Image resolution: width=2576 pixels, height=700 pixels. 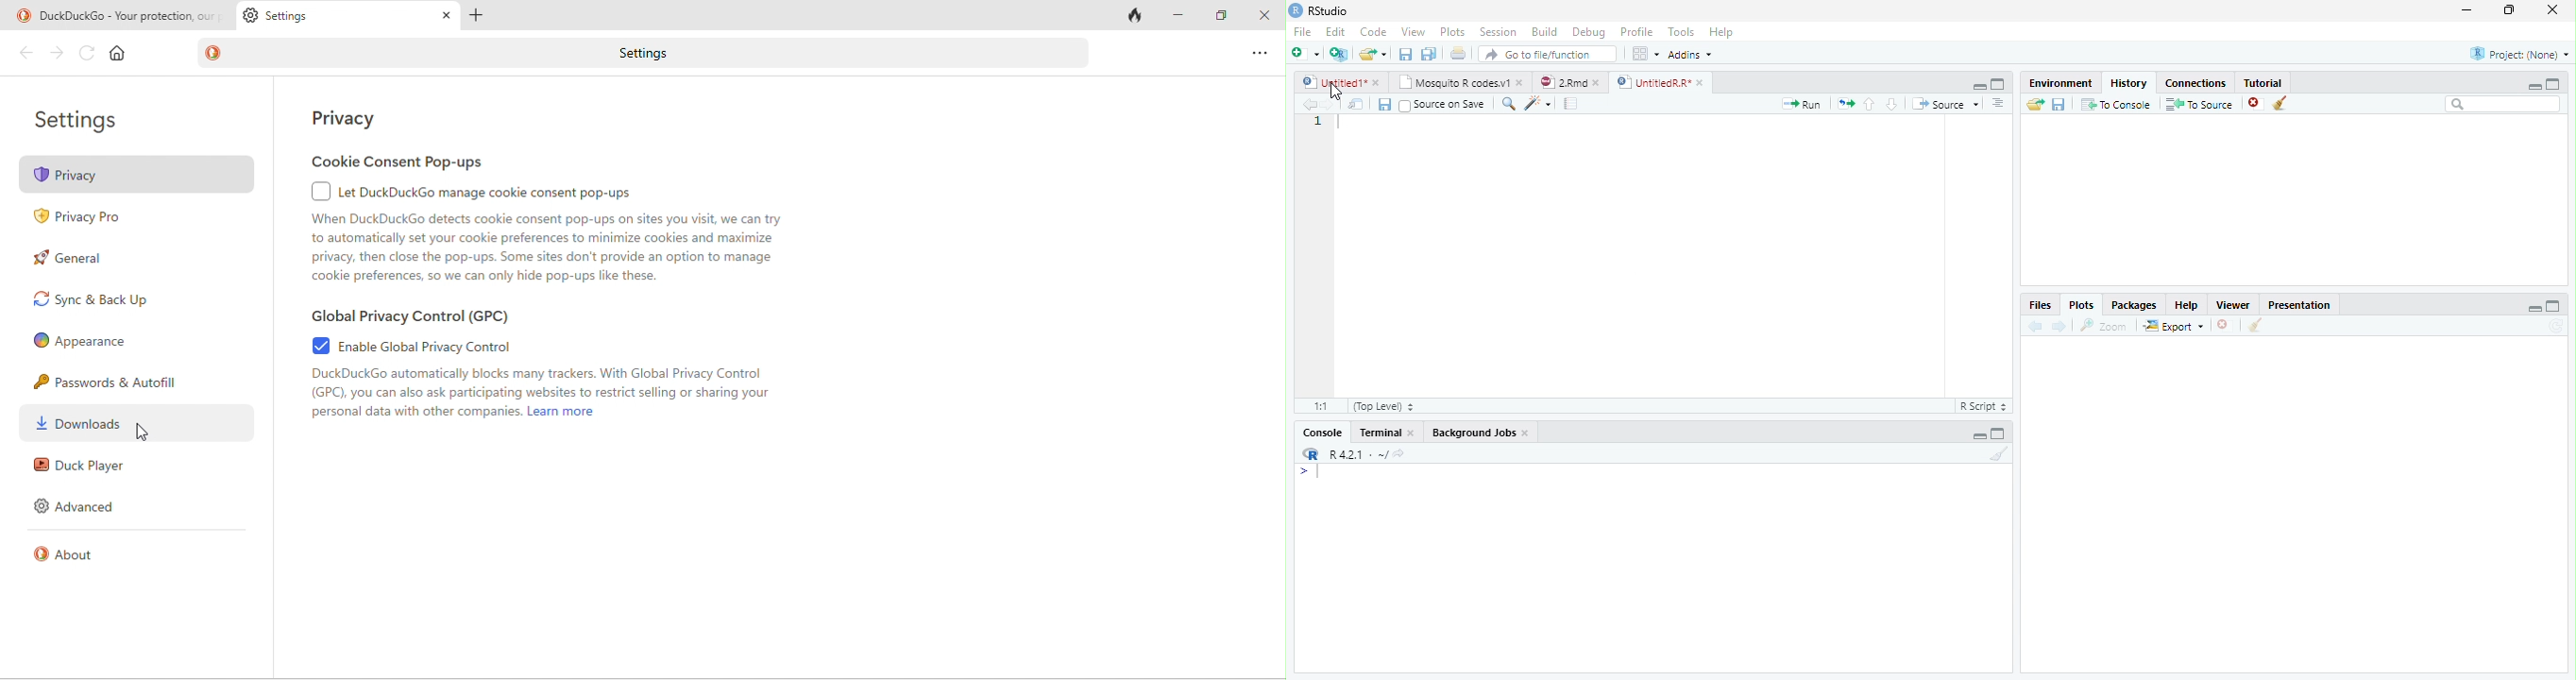 I want to click on Help, so click(x=1720, y=33).